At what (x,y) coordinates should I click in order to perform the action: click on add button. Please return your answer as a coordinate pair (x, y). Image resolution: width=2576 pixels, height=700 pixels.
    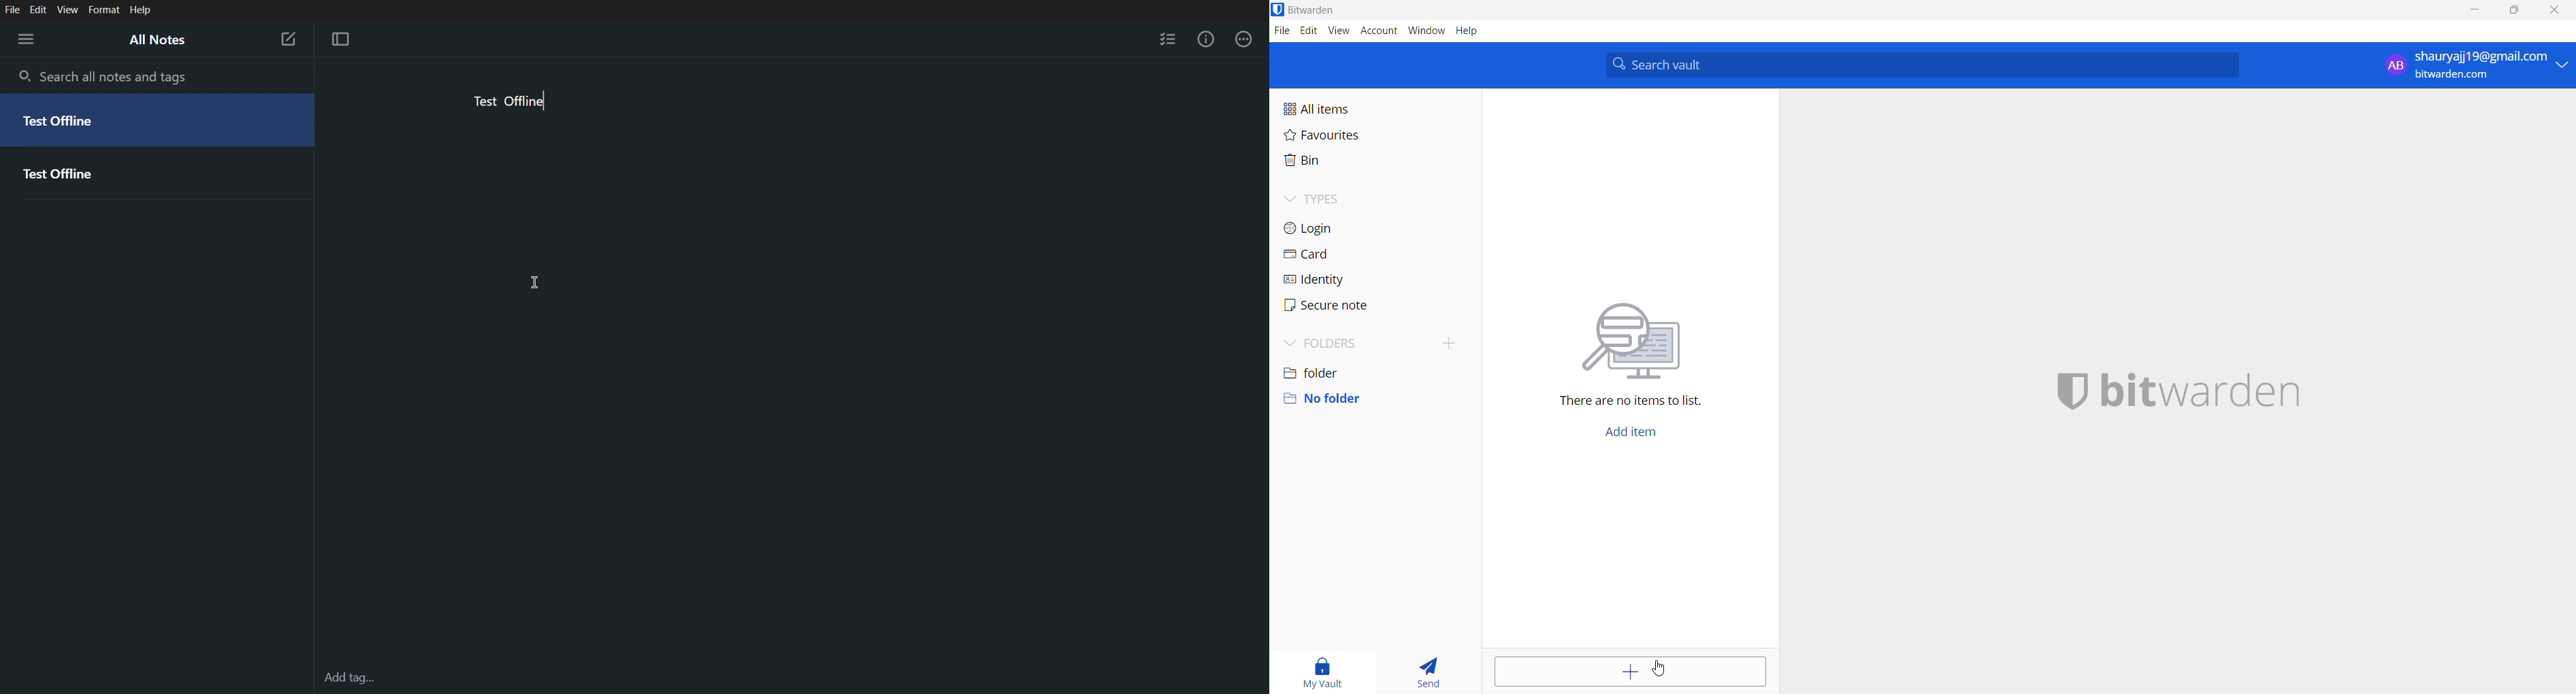
    Looking at the image, I should click on (1629, 434).